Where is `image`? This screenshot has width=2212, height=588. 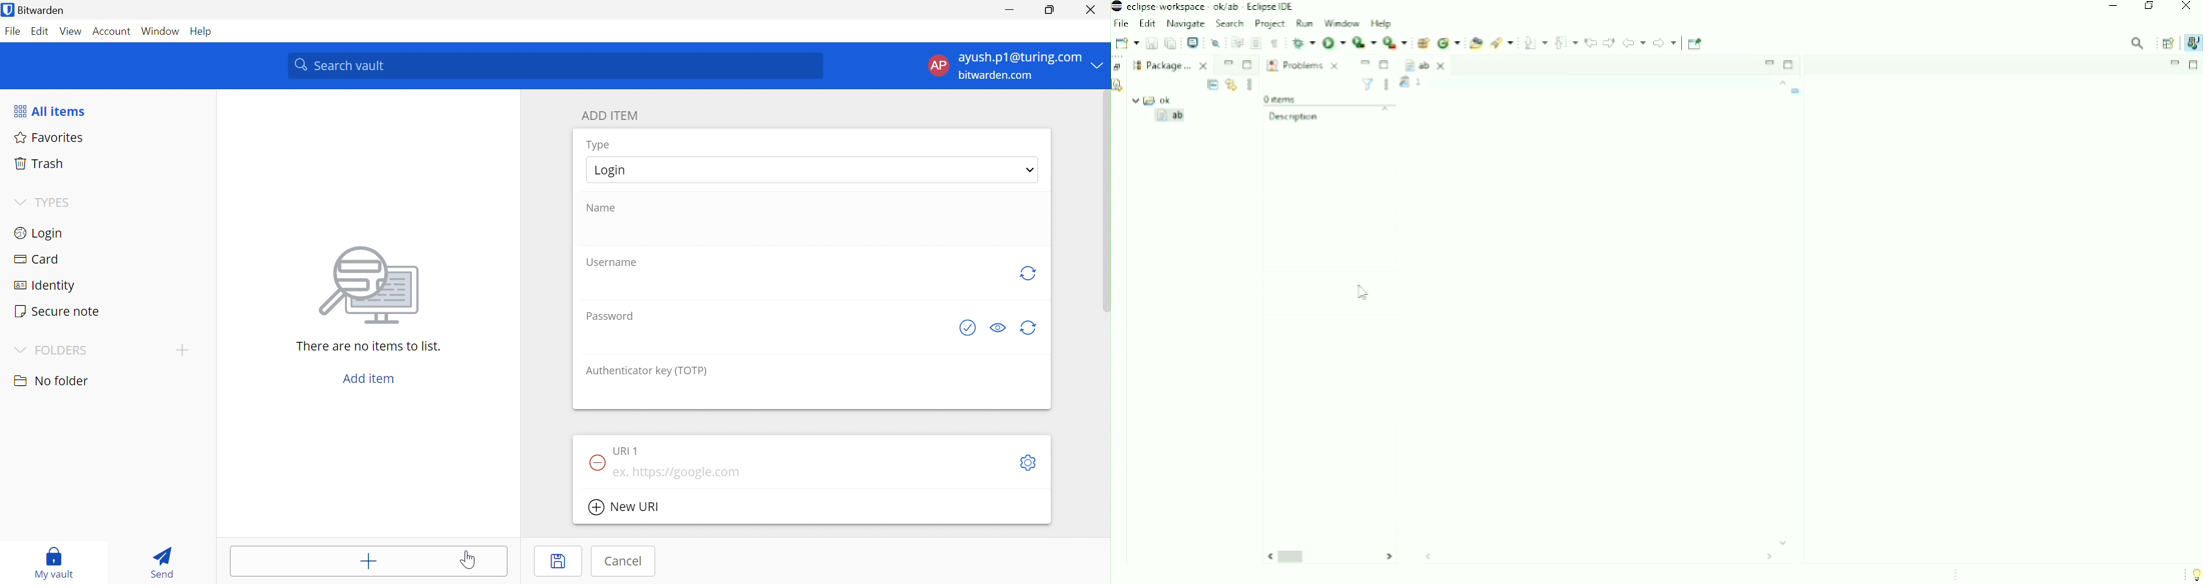
image is located at coordinates (374, 286).